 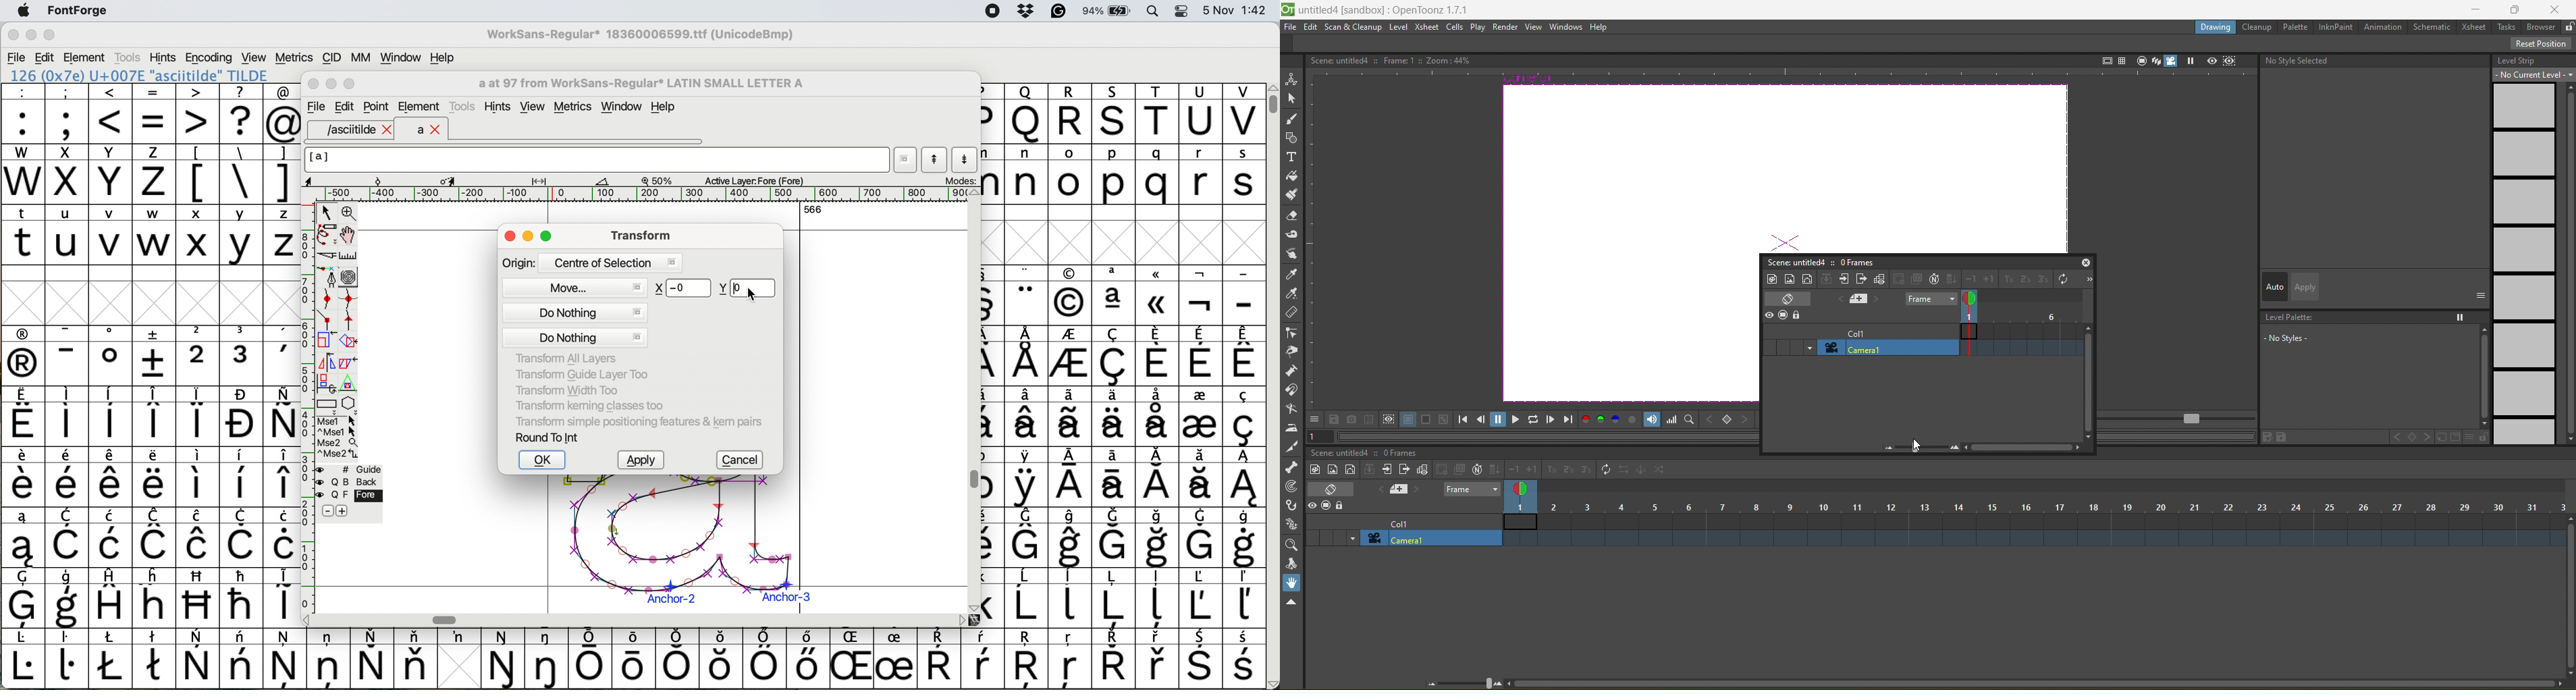 I want to click on round to int, so click(x=548, y=437).